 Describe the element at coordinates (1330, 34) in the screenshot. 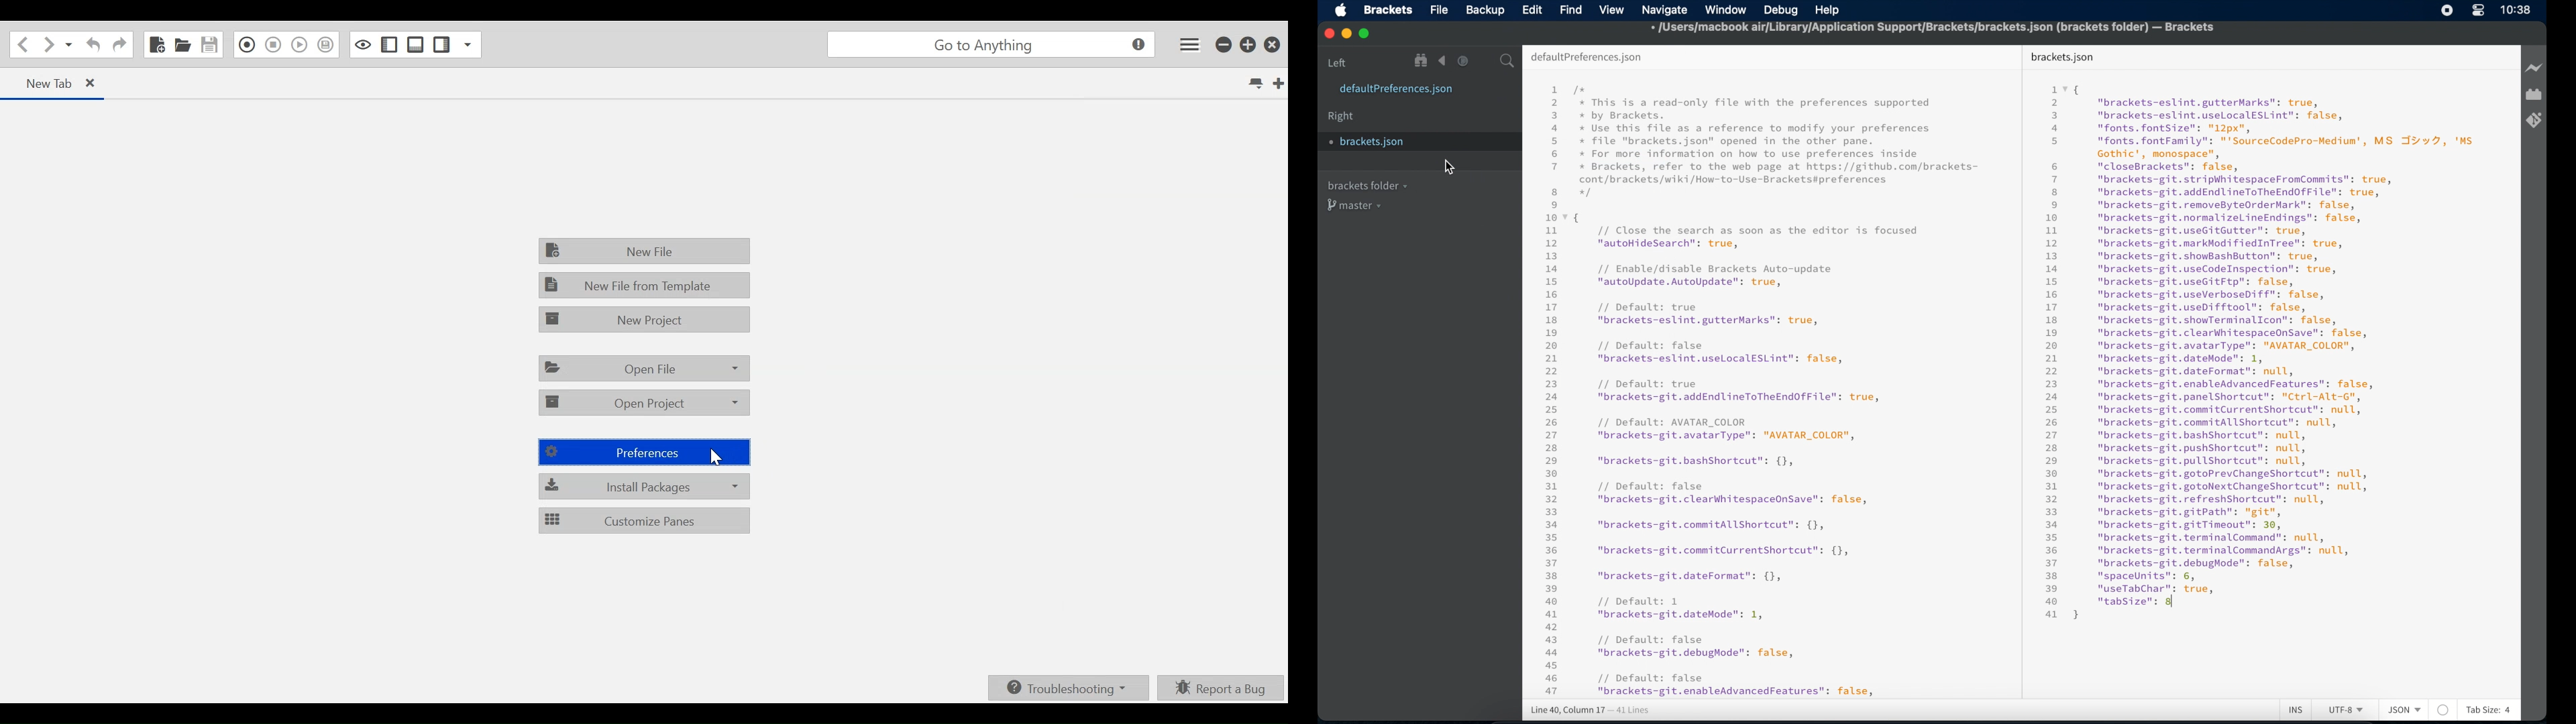

I see `close` at that location.